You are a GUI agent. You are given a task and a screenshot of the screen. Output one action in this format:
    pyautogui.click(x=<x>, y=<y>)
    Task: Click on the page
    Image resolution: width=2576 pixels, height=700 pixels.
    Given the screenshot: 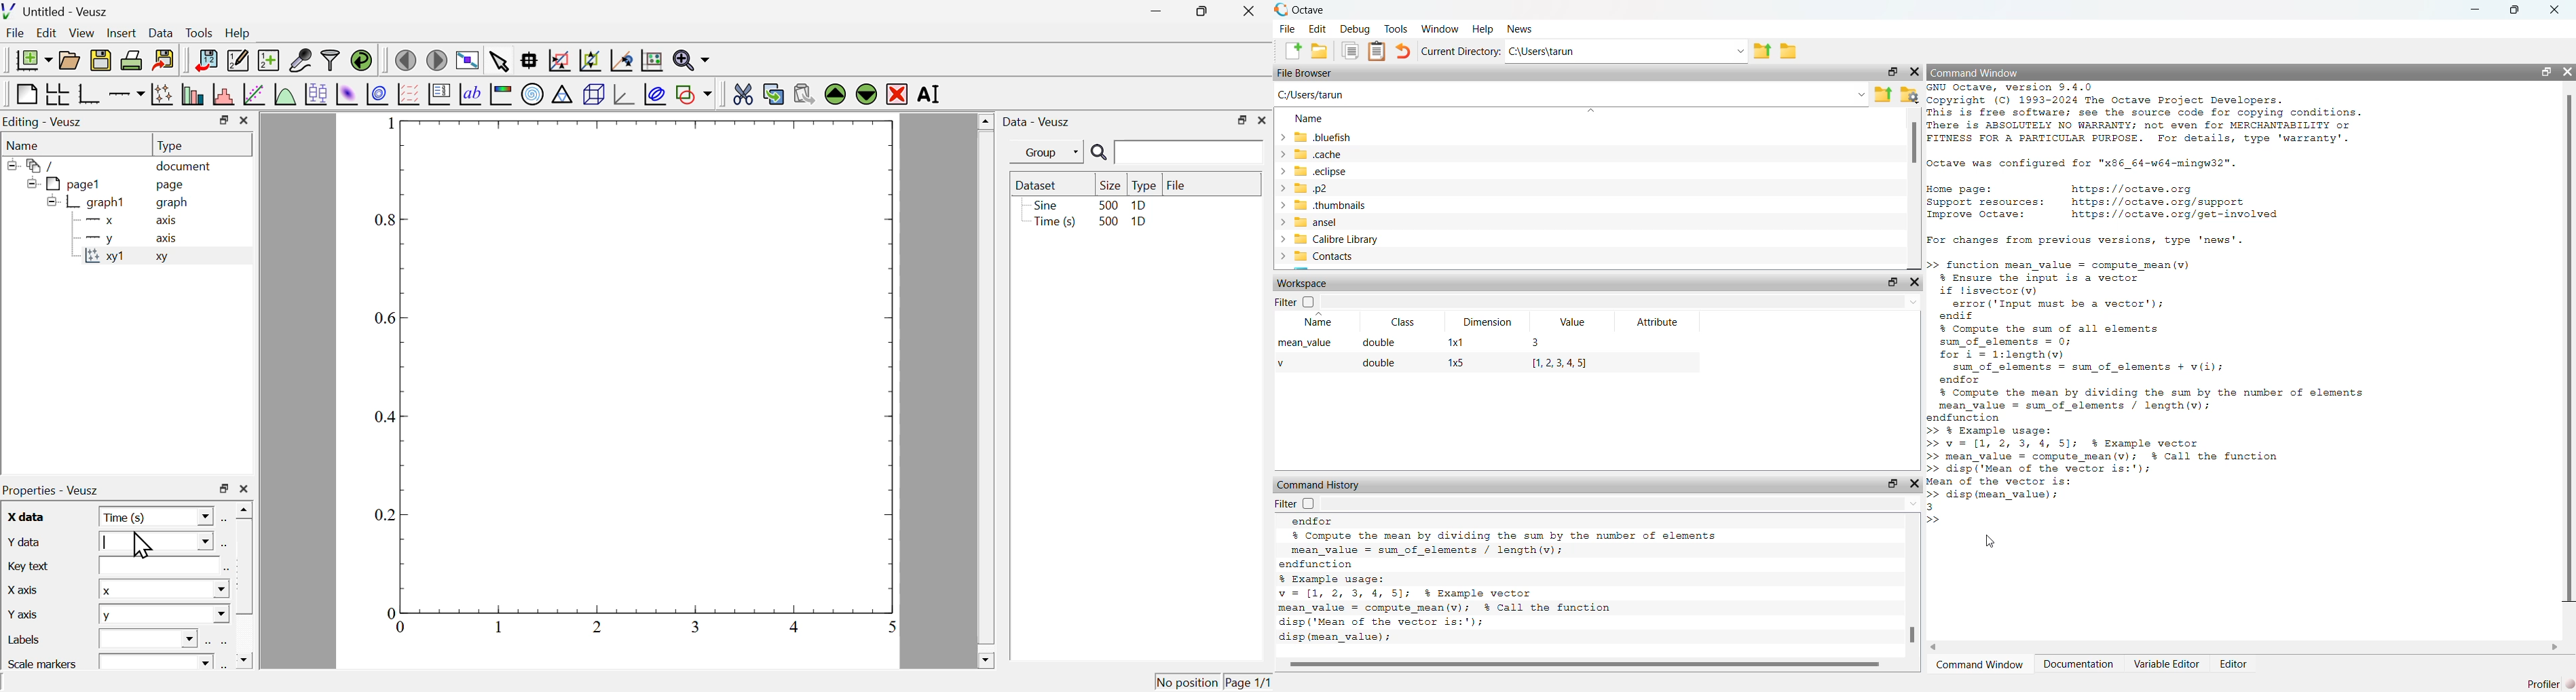 What is the action you would take?
    pyautogui.click(x=172, y=187)
    